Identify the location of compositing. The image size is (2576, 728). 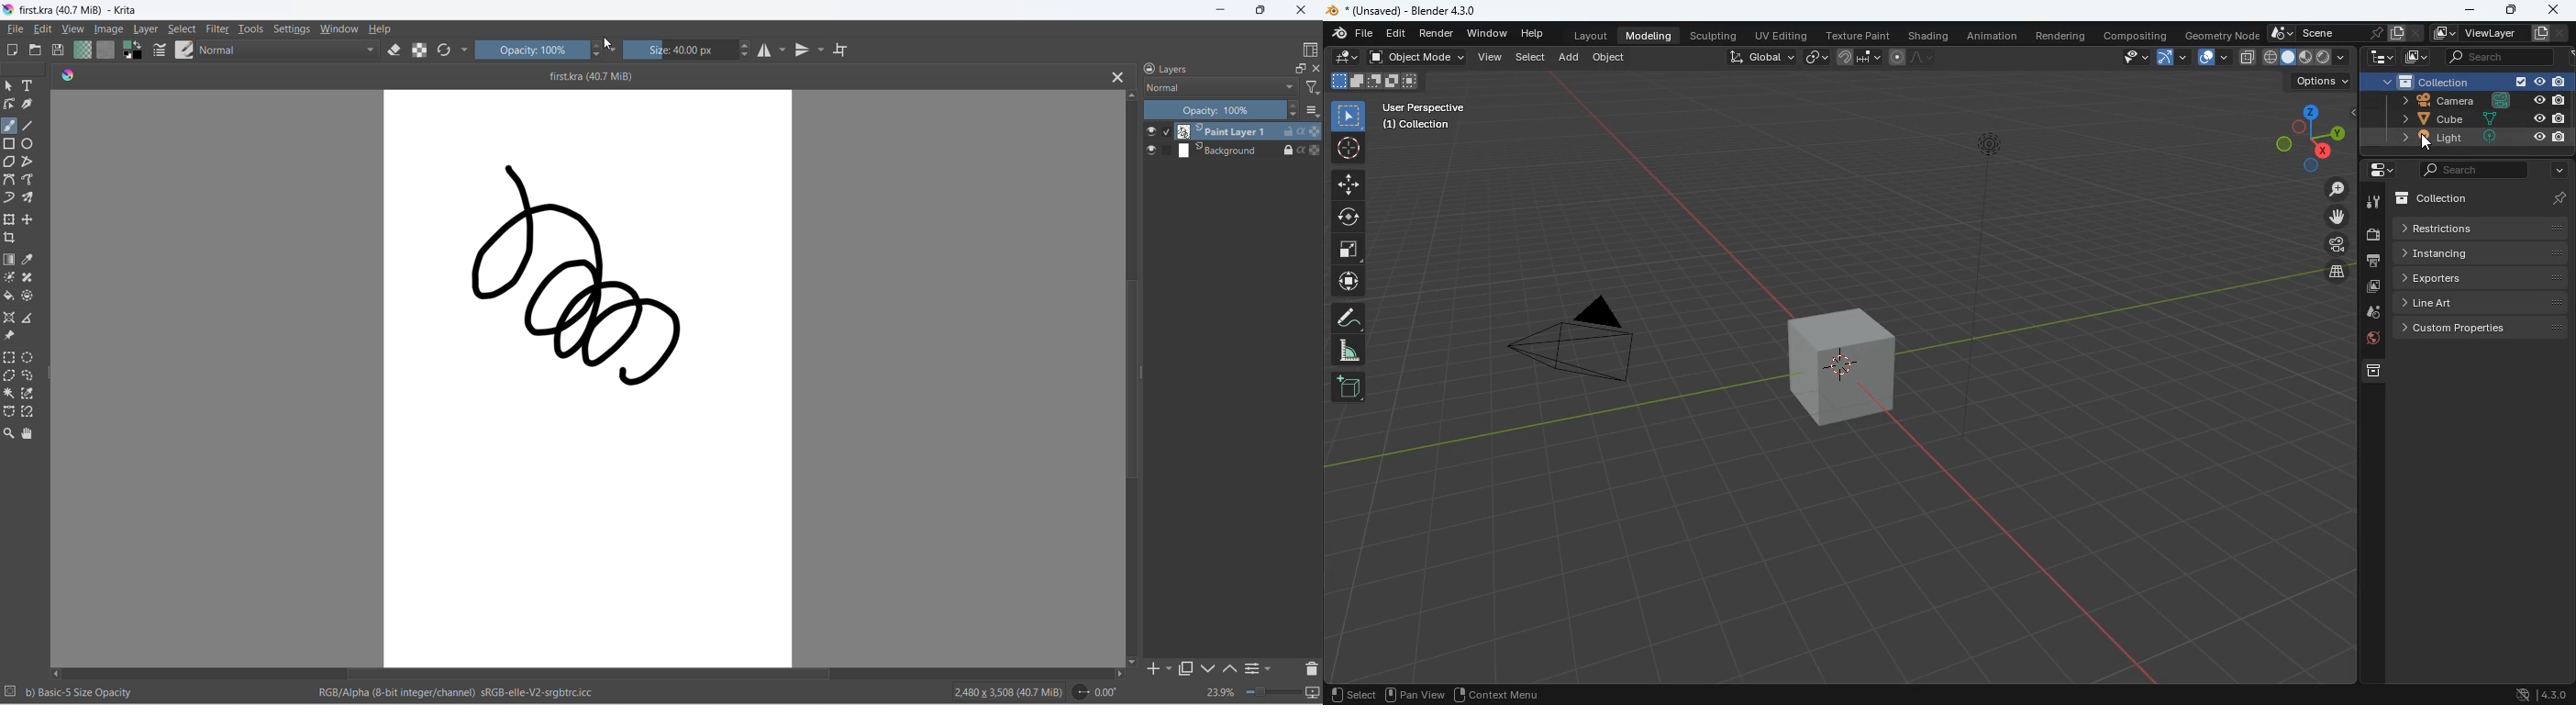
(2134, 34).